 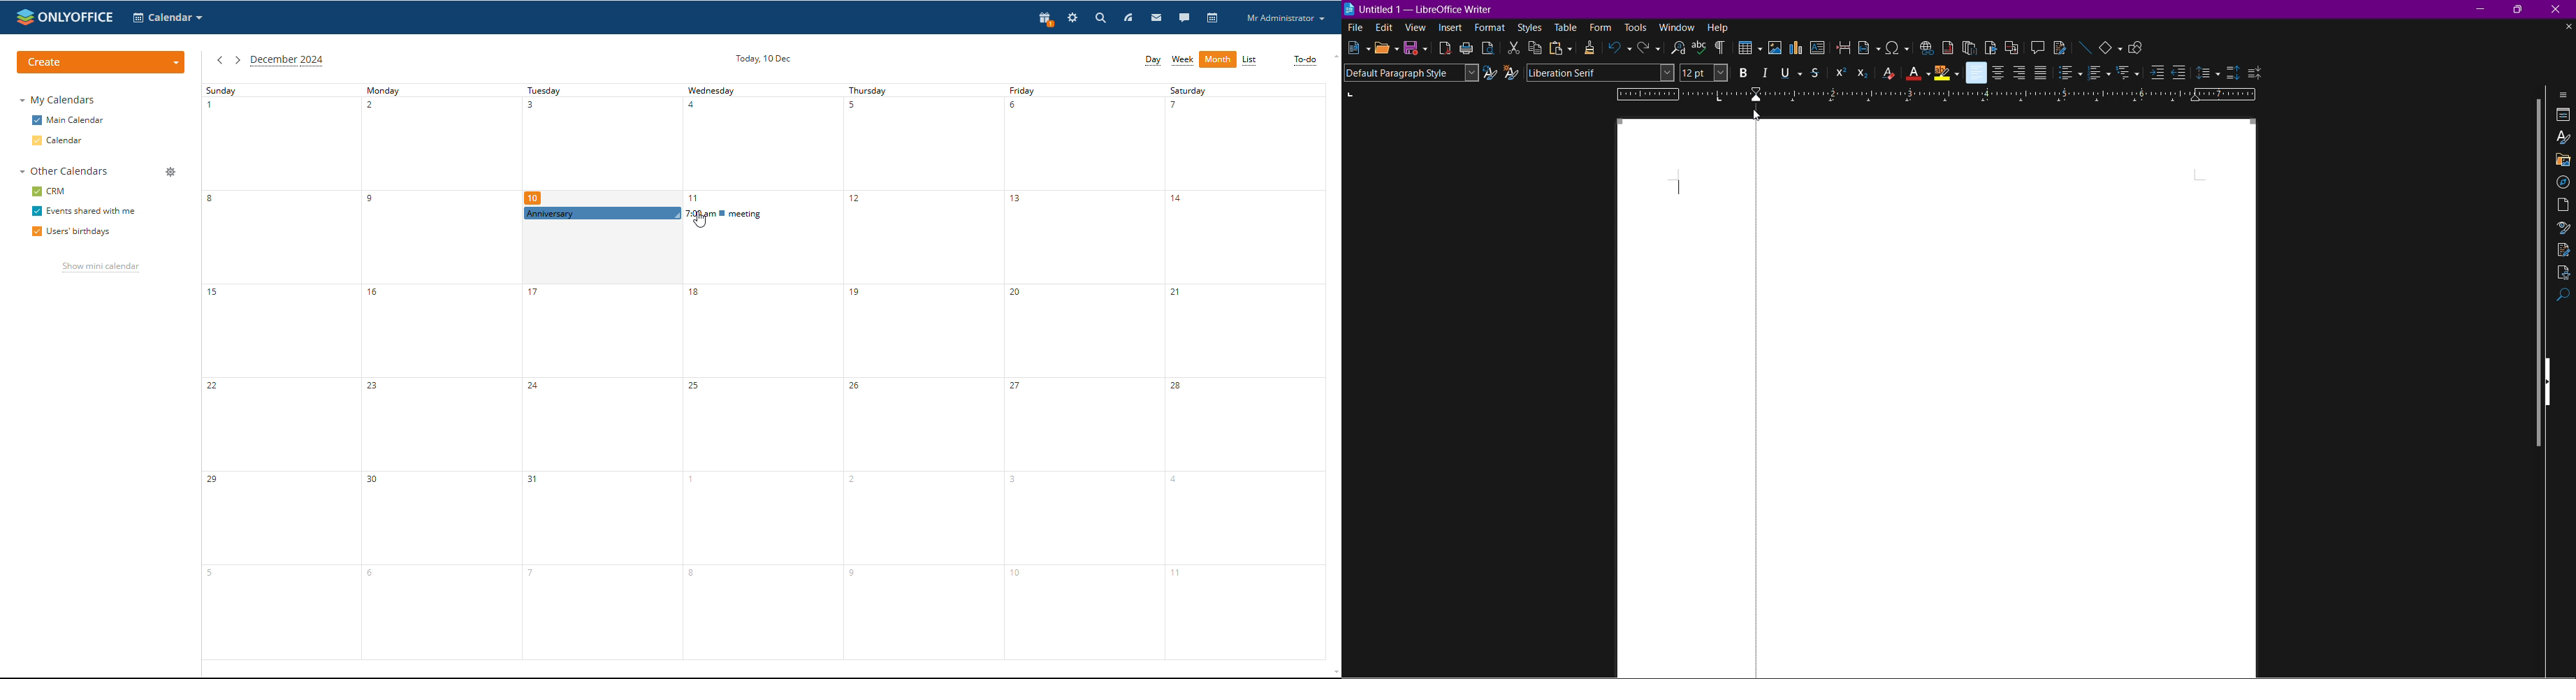 I want to click on Show Track Changes Functions, so click(x=2060, y=47).